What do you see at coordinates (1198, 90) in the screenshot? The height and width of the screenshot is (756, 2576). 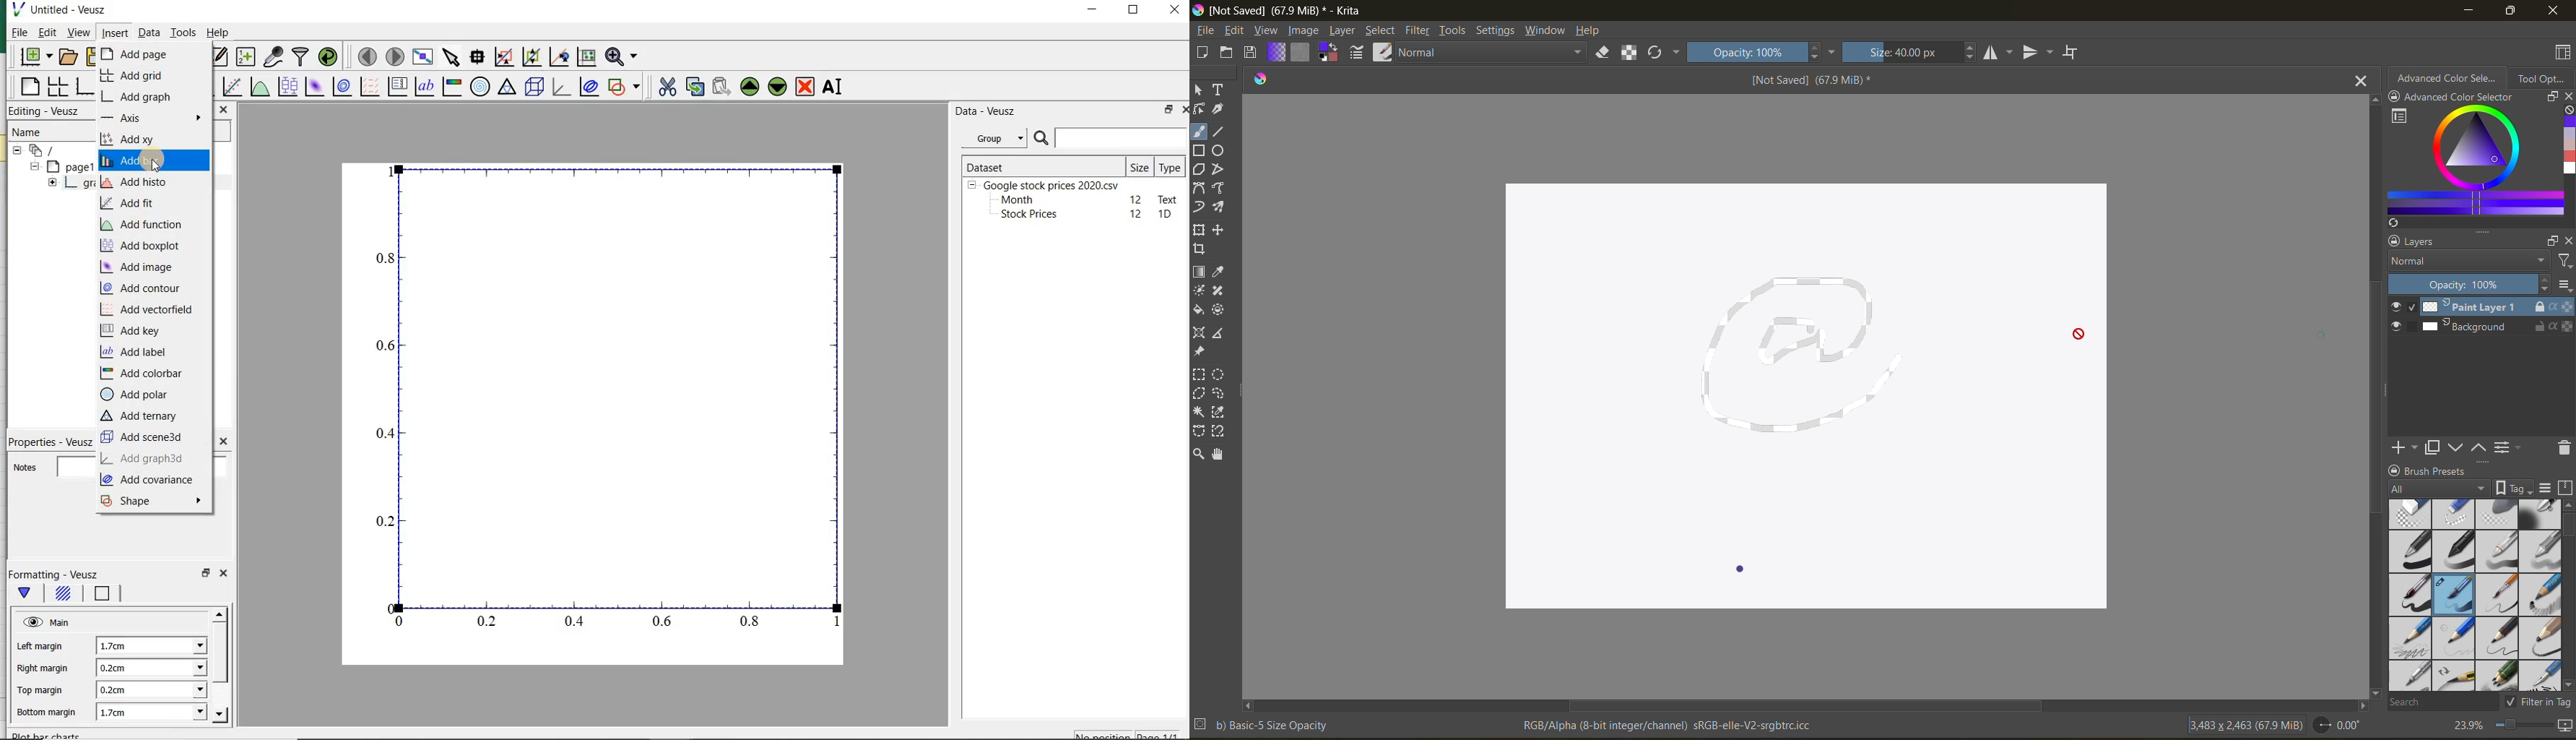 I see `select` at bounding box center [1198, 90].